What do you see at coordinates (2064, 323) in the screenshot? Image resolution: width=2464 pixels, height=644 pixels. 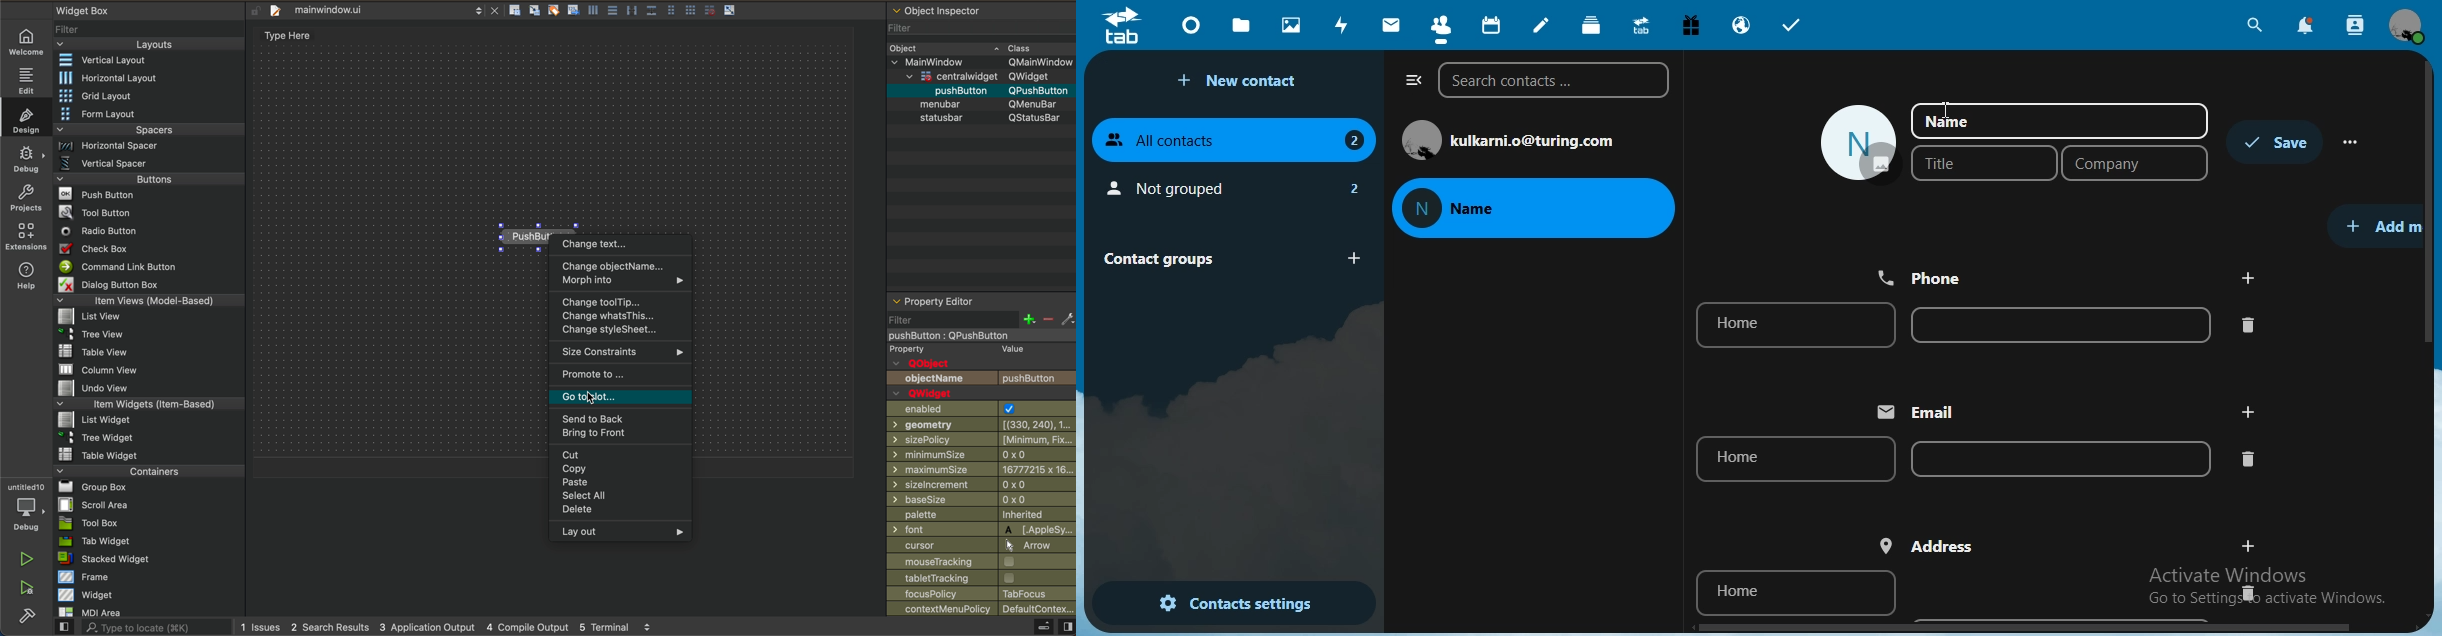 I see `` at bounding box center [2064, 323].